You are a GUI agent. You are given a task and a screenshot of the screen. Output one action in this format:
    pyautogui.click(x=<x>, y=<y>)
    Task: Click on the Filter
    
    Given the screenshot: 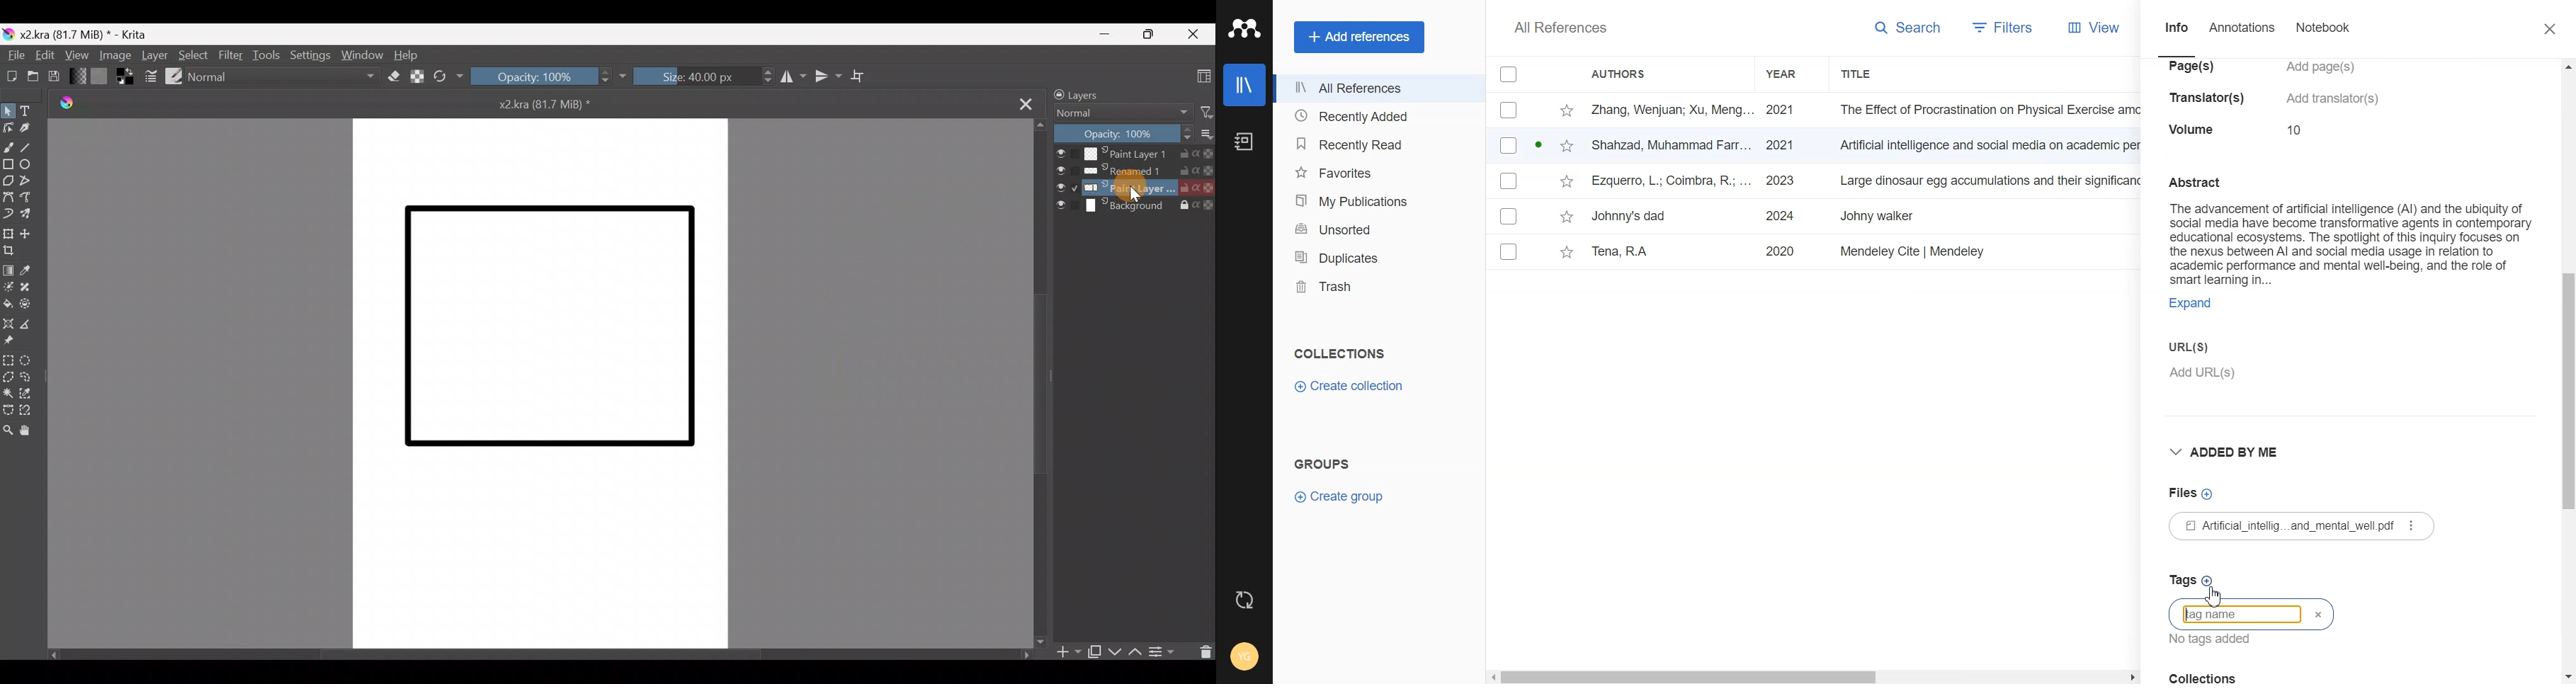 What is the action you would take?
    pyautogui.click(x=1206, y=113)
    